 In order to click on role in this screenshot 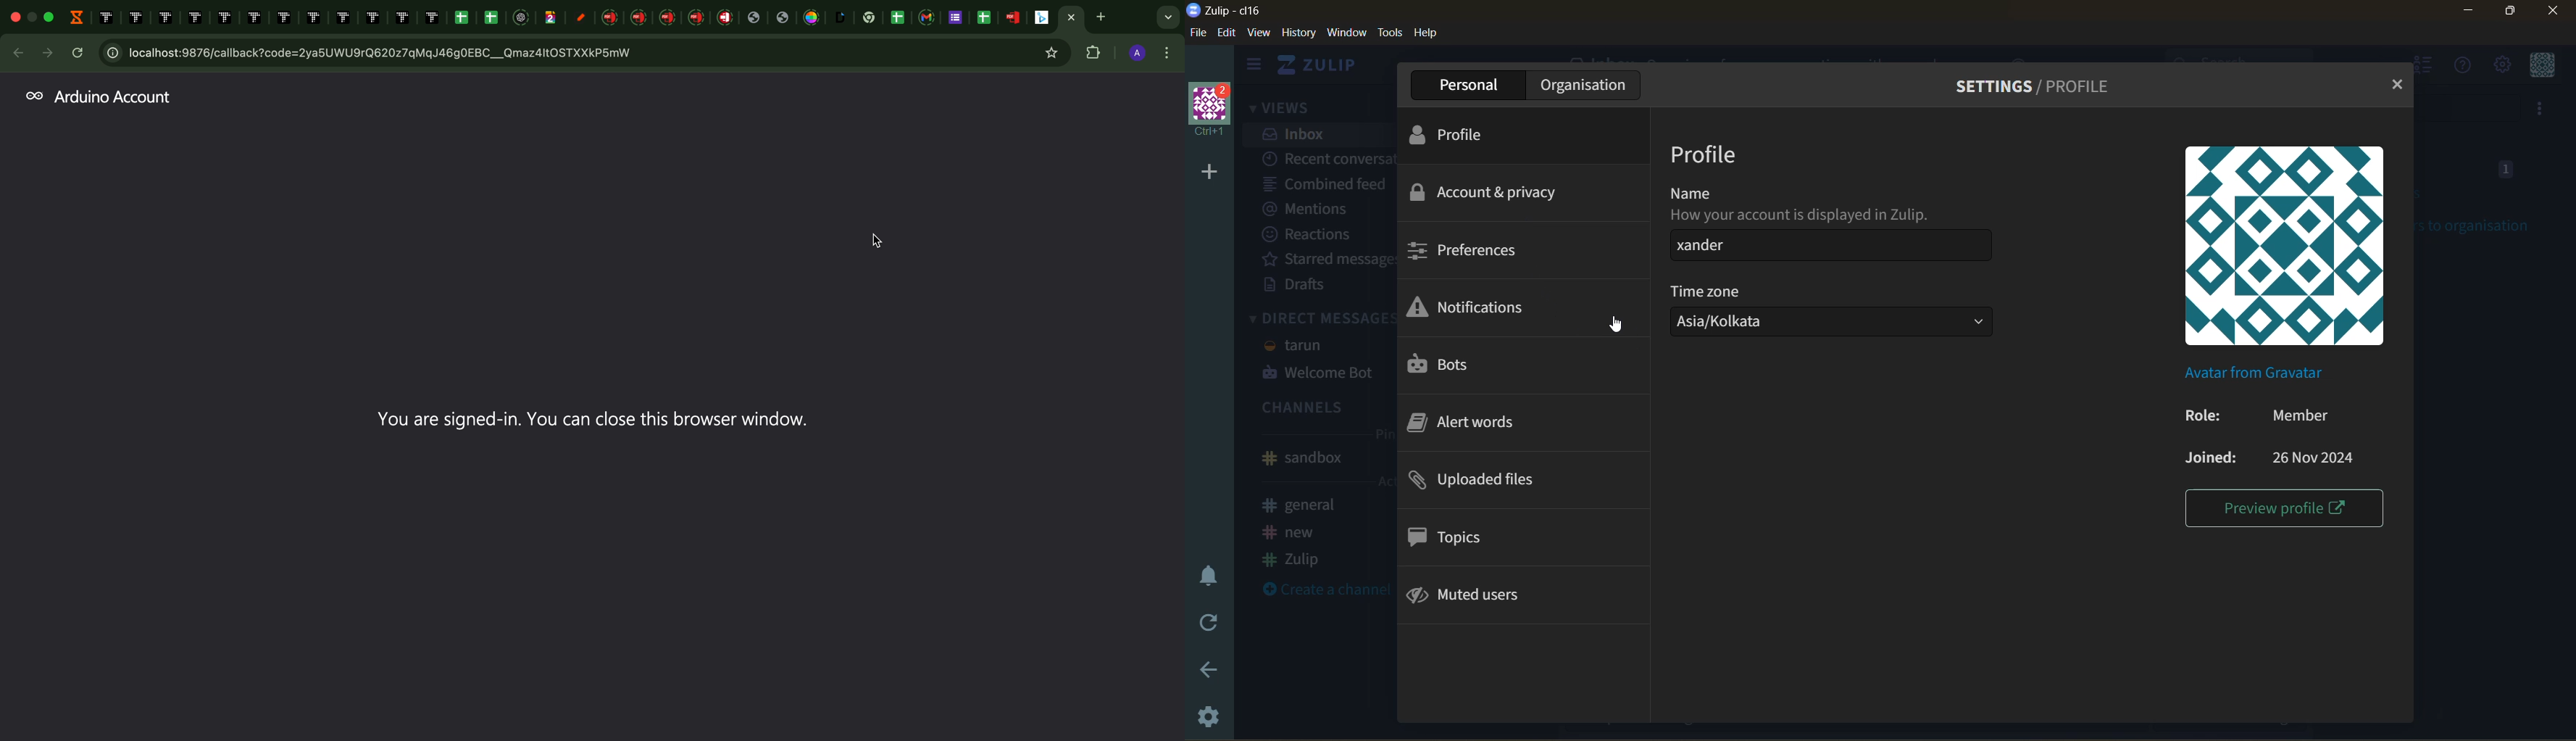, I will do `click(2272, 419)`.